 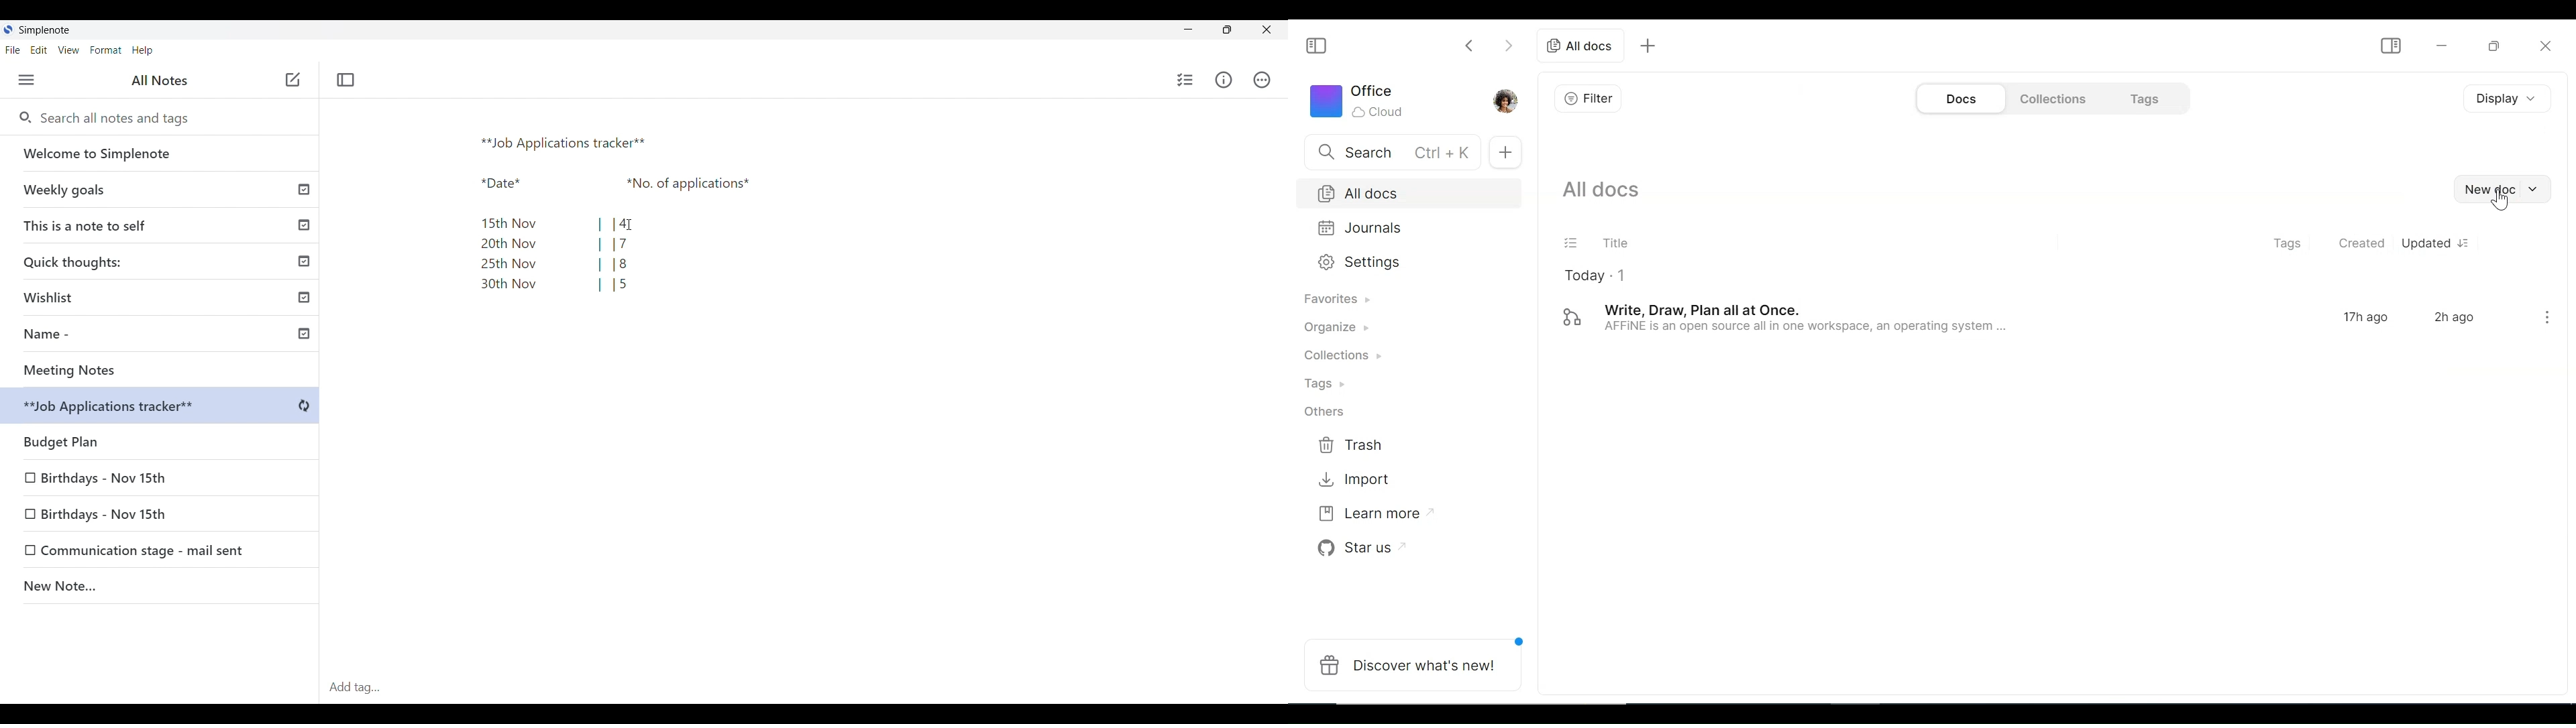 What do you see at coordinates (2284, 243) in the screenshot?
I see `tags` at bounding box center [2284, 243].